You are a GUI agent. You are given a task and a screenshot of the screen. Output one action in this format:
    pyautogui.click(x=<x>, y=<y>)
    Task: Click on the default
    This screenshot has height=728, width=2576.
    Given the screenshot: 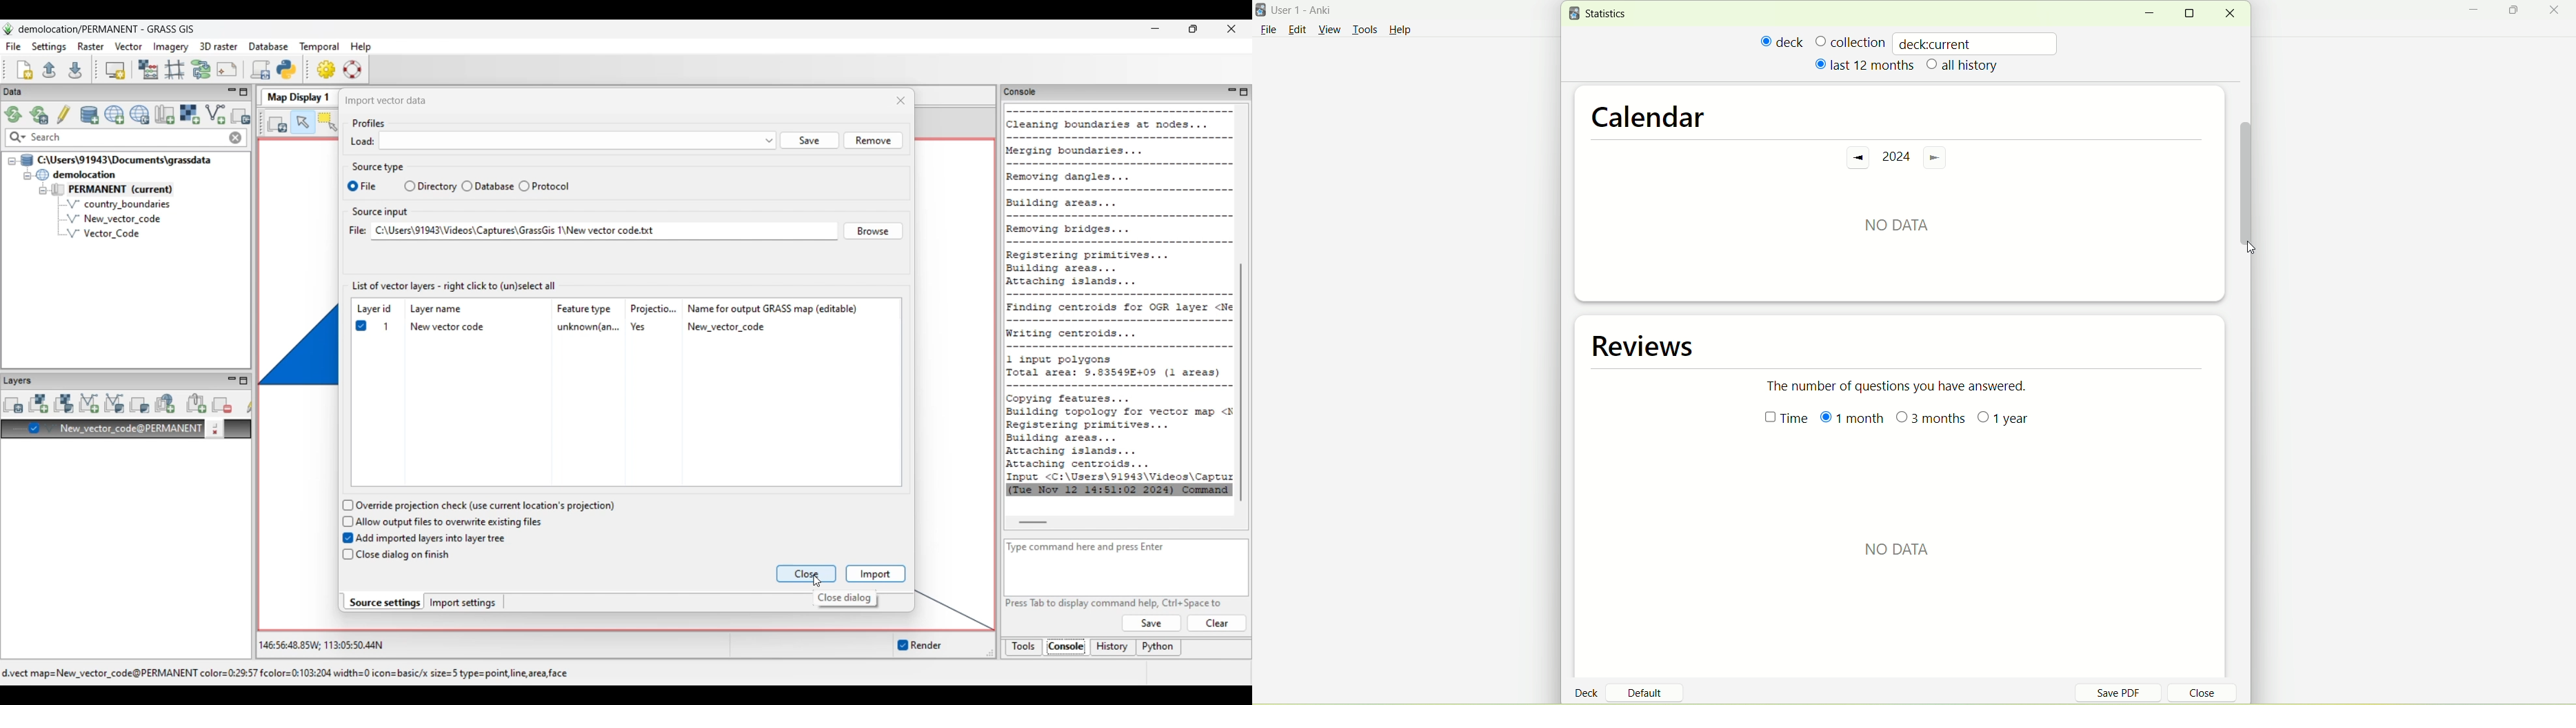 What is the action you would take?
    pyautogui.click(x=1650, y=688)
    